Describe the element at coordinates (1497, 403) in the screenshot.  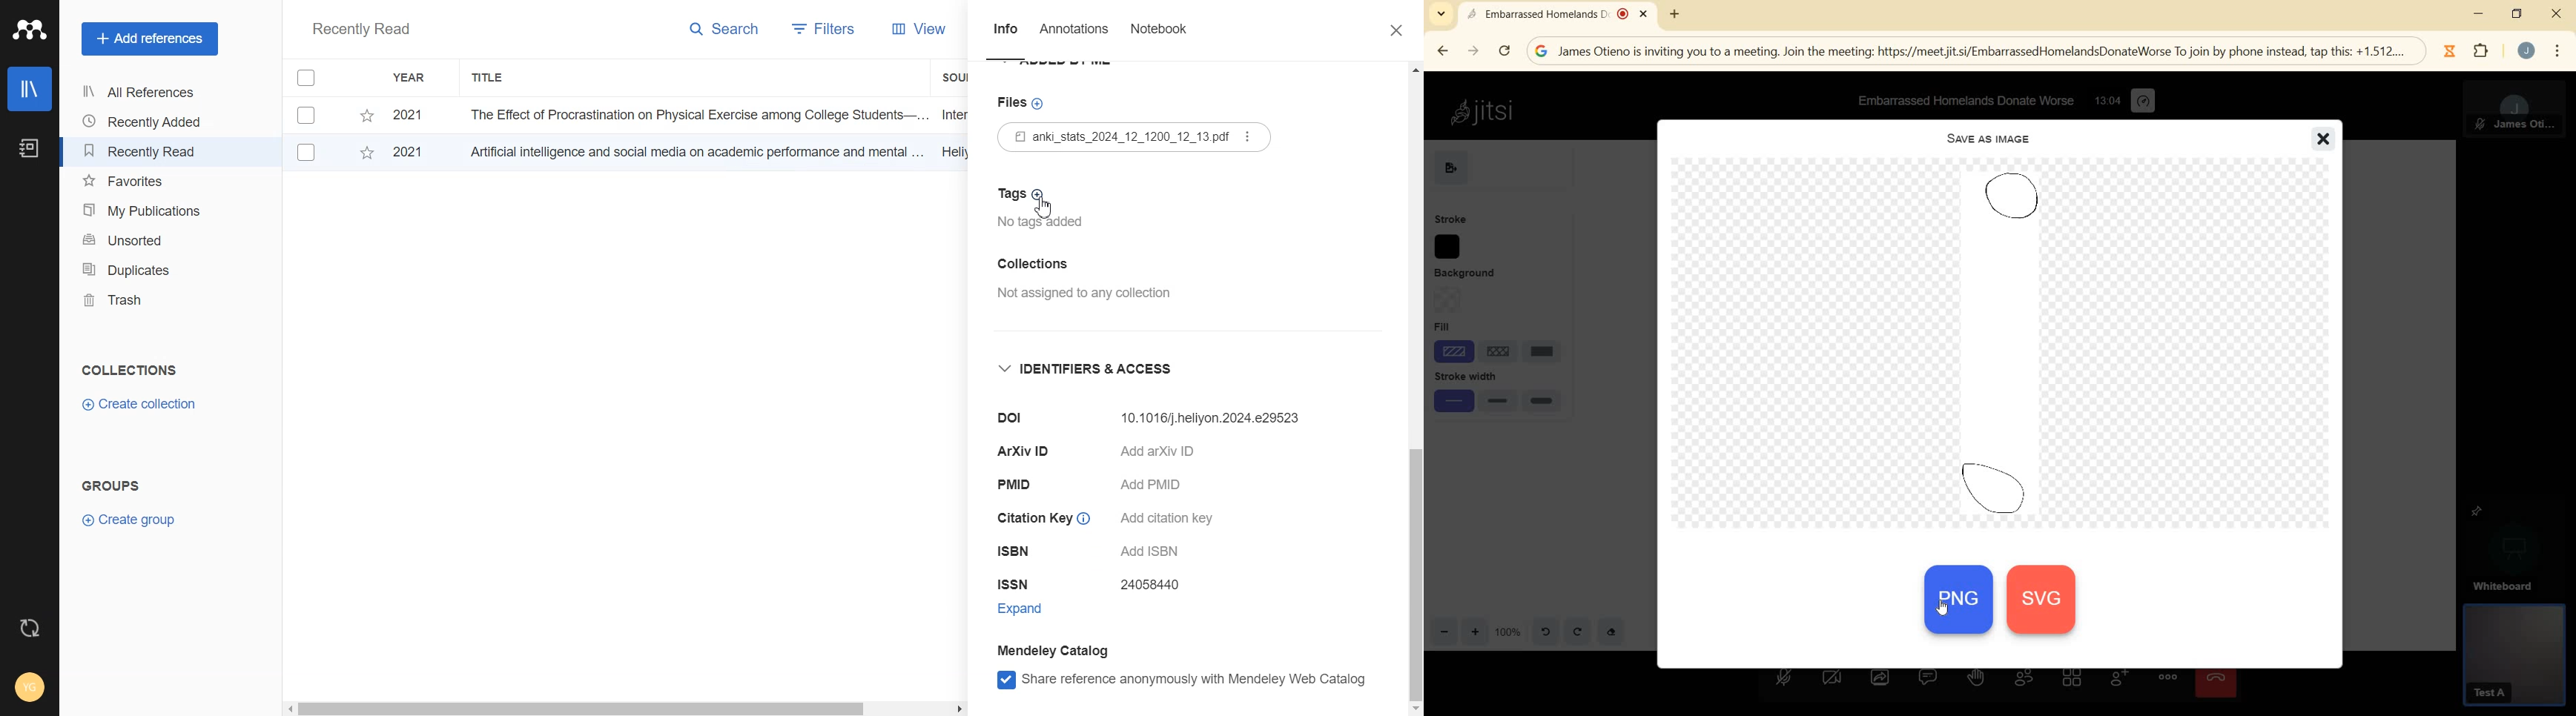
I see `medium` at that location.